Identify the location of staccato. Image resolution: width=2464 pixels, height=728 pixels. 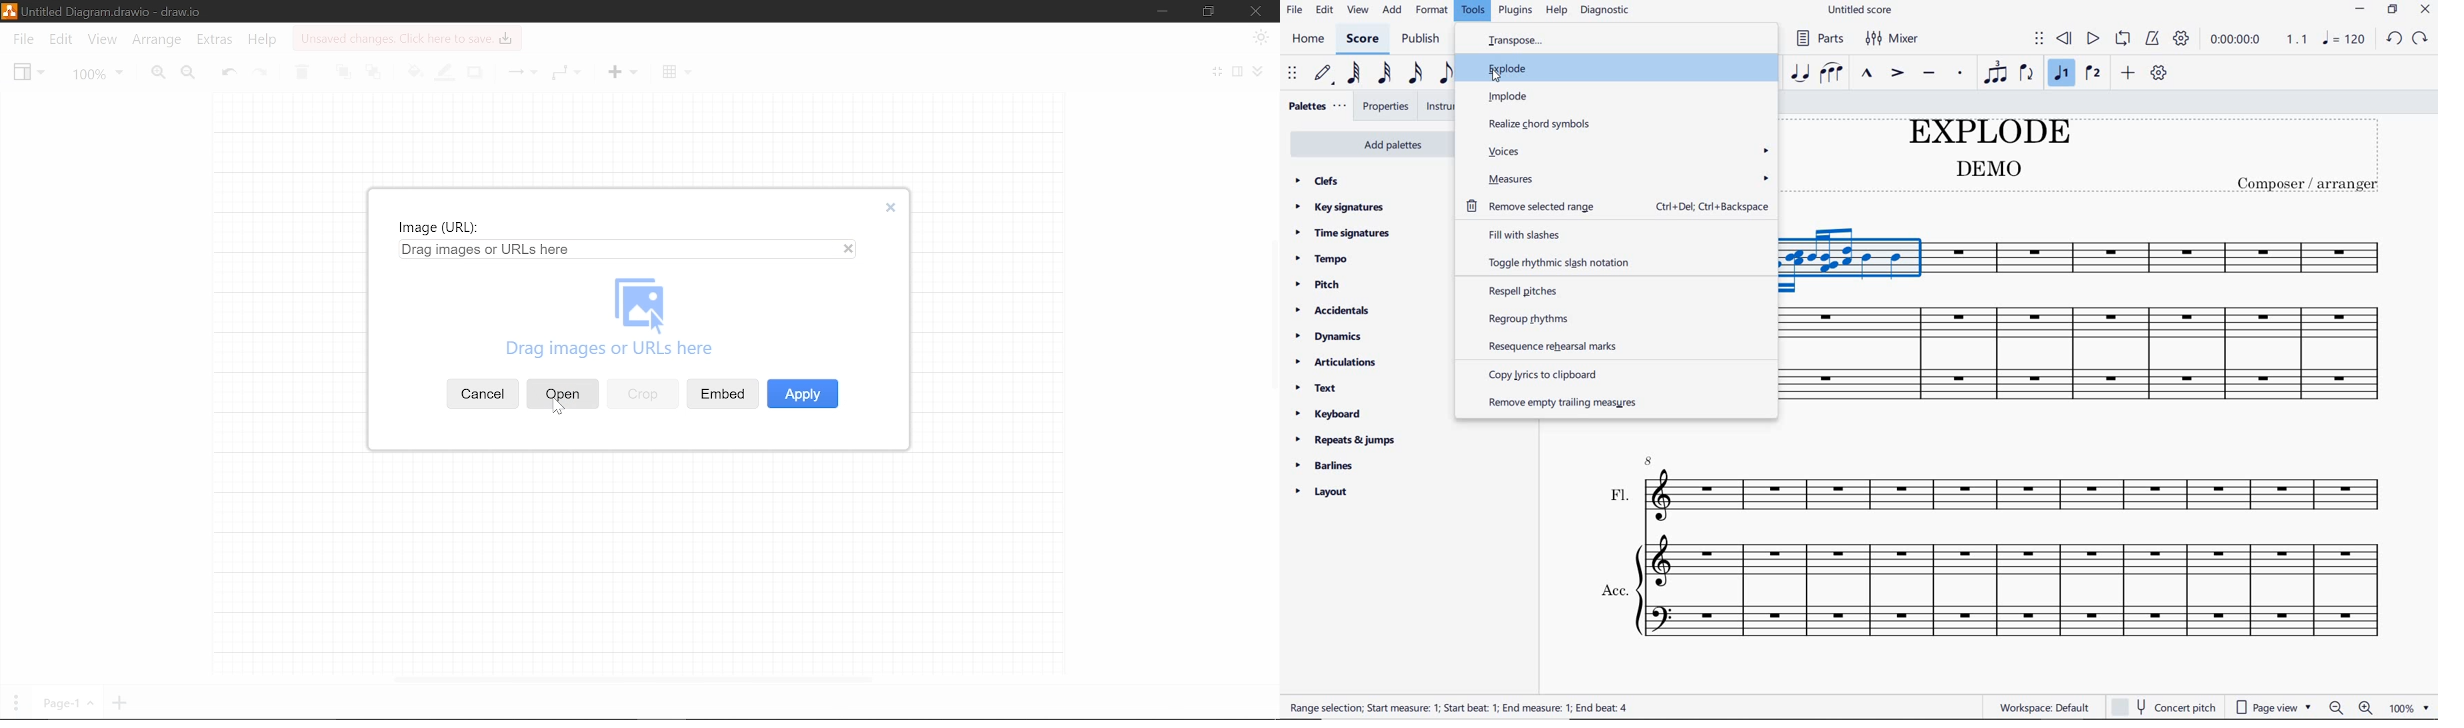
(1960, 74).